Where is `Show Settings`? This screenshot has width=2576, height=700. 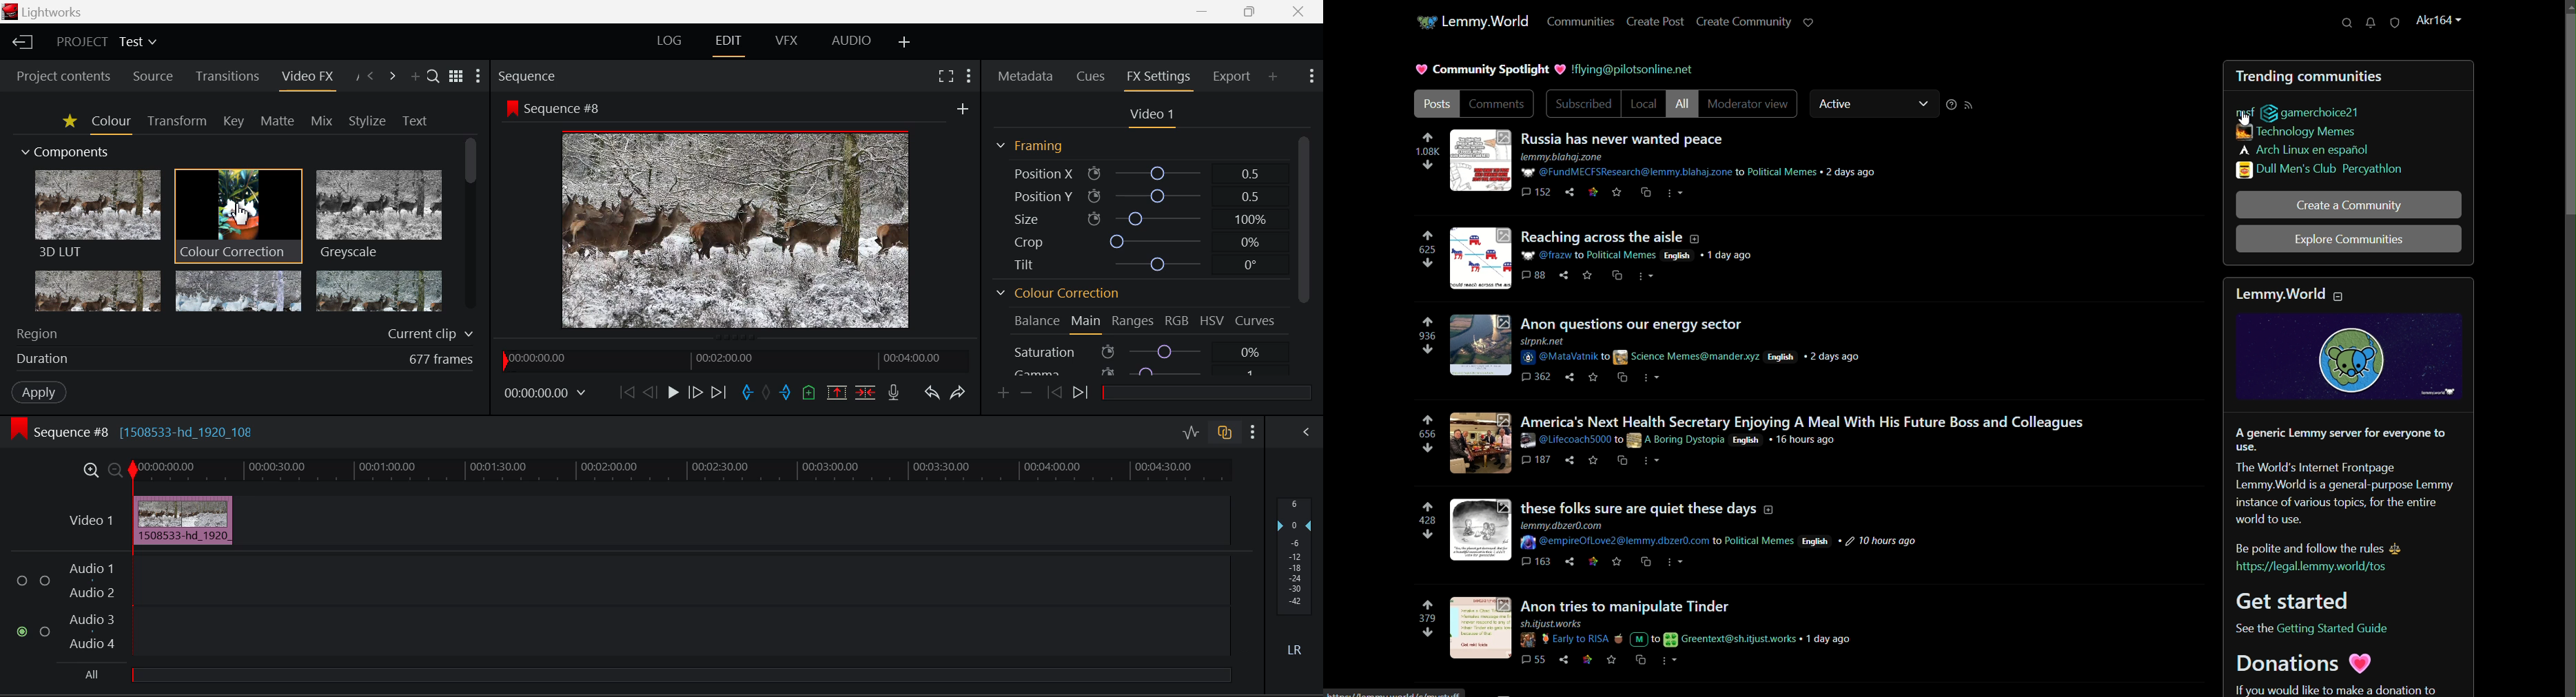
Show Settings is located at coordinates (968, 76).